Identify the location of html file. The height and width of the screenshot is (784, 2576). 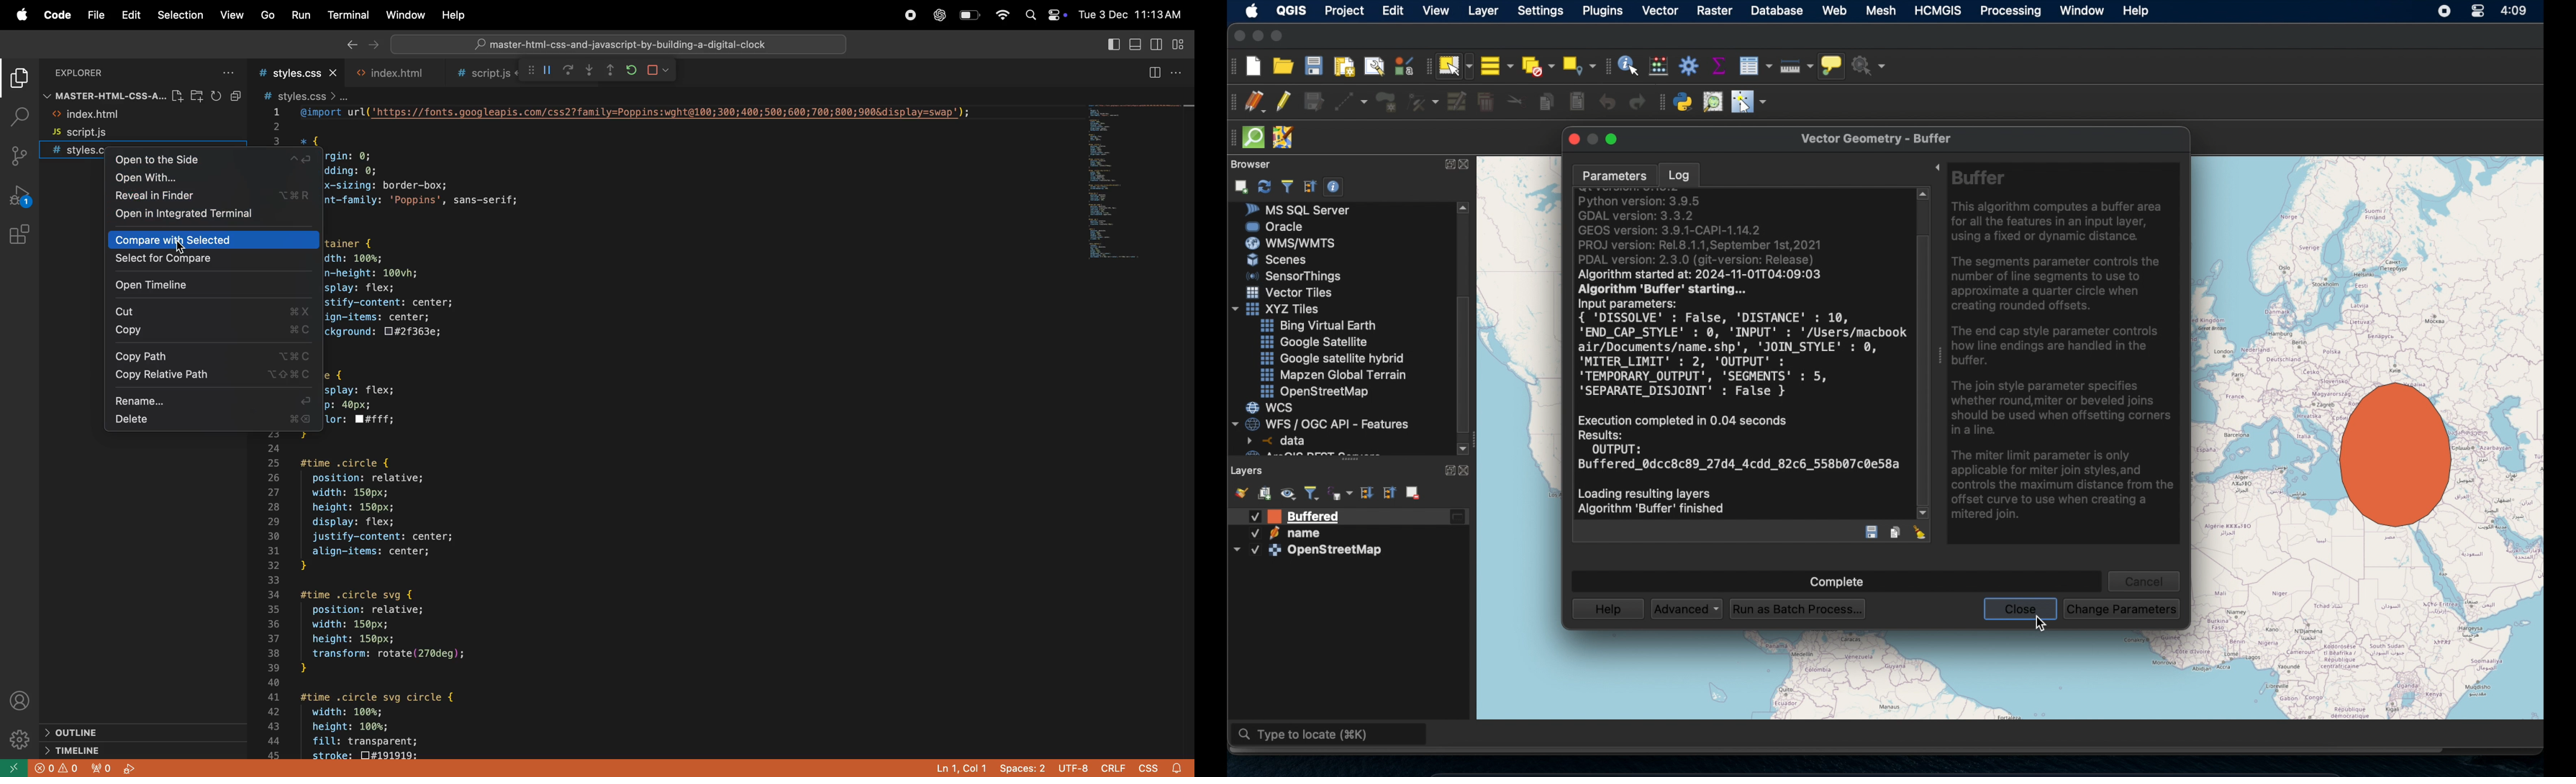
(110, 117).